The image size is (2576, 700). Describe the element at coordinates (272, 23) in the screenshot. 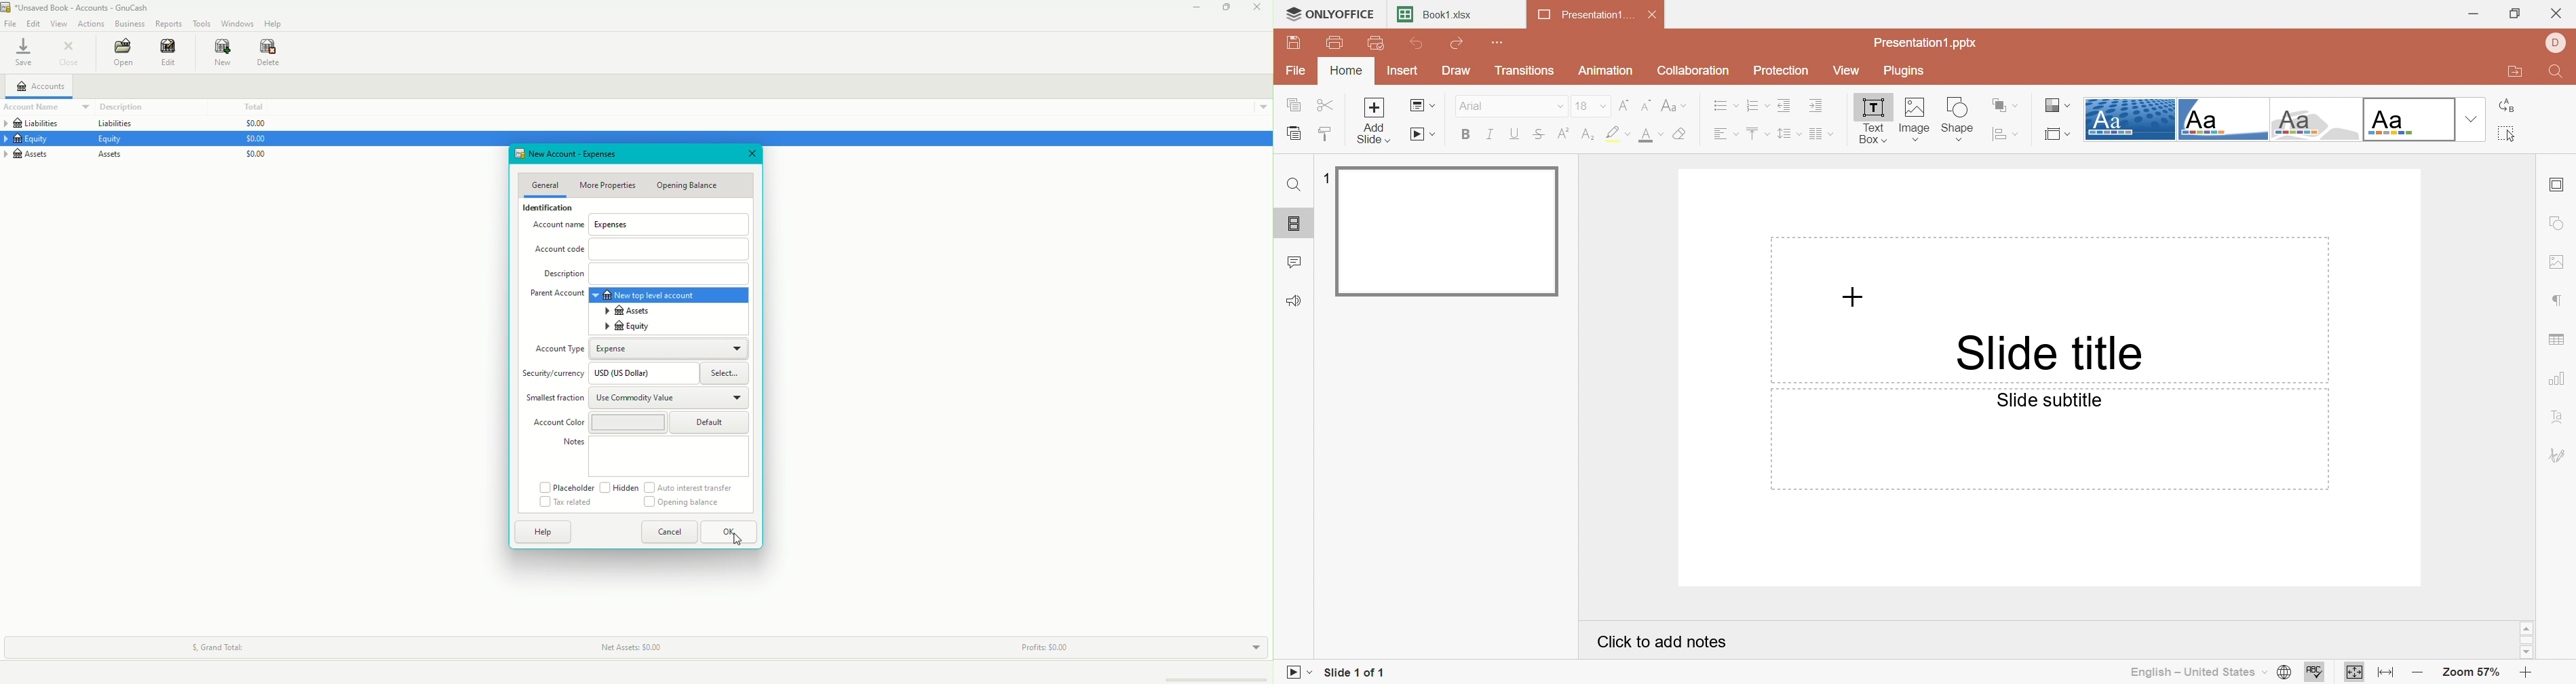

I see `Help` at that location.